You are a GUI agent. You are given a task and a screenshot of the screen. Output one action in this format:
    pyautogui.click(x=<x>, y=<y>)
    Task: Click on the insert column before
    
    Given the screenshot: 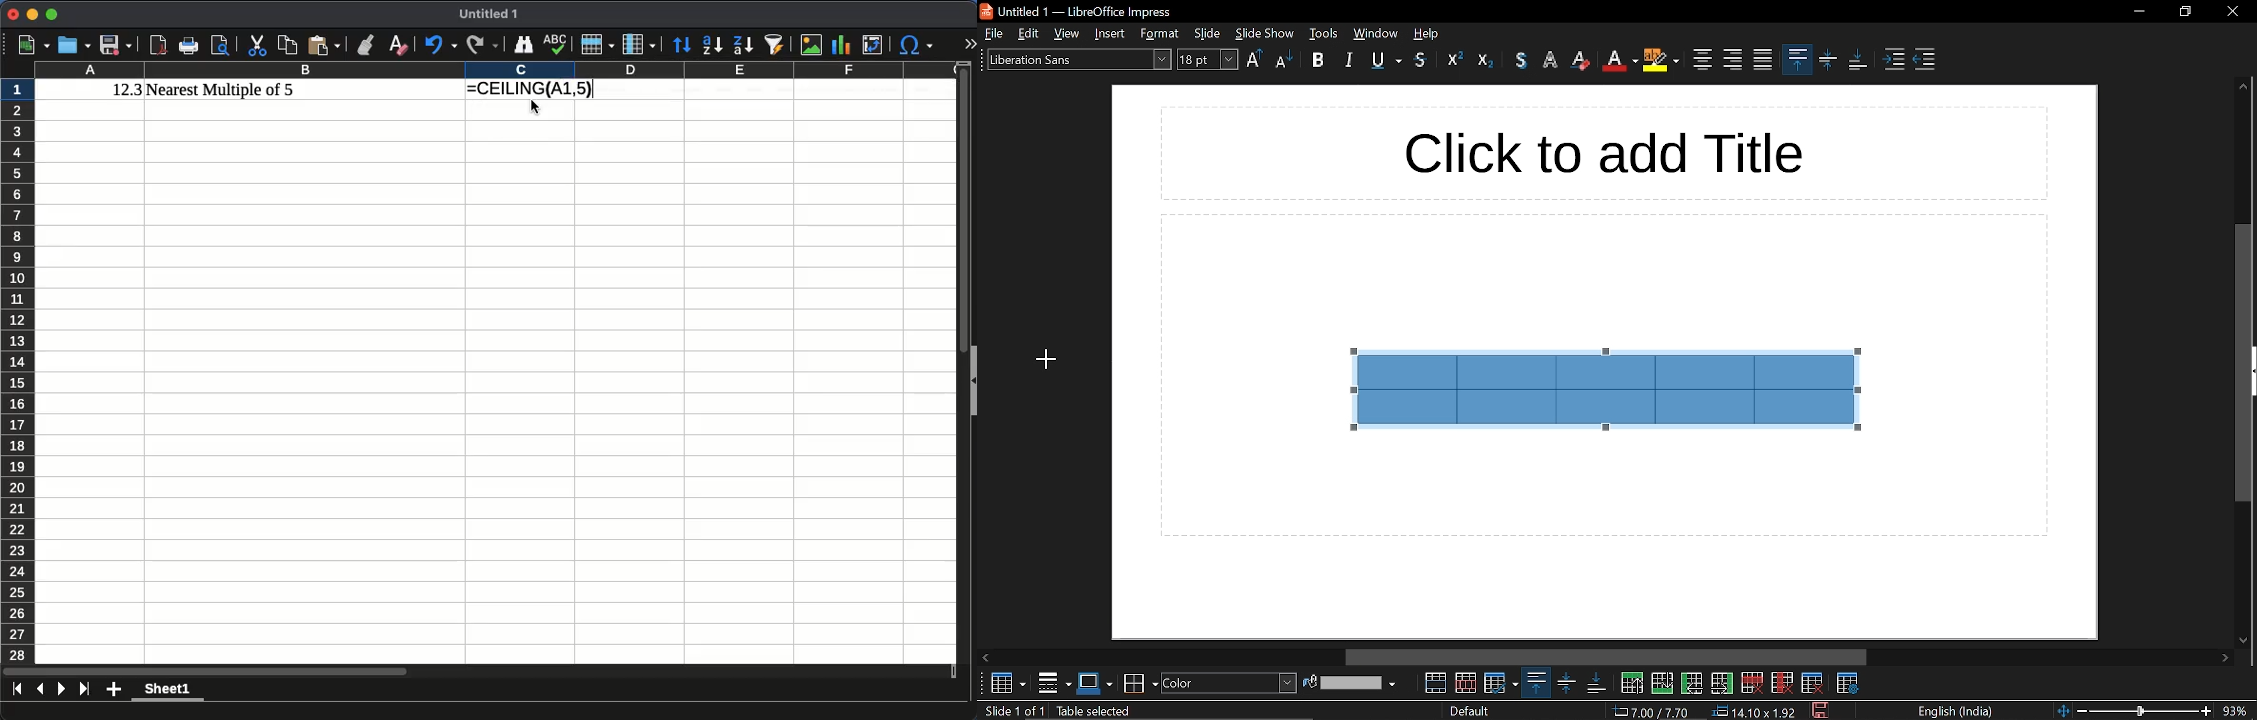 What is the action you would take?
    pyautogui.click(x=1692, y=683)
    